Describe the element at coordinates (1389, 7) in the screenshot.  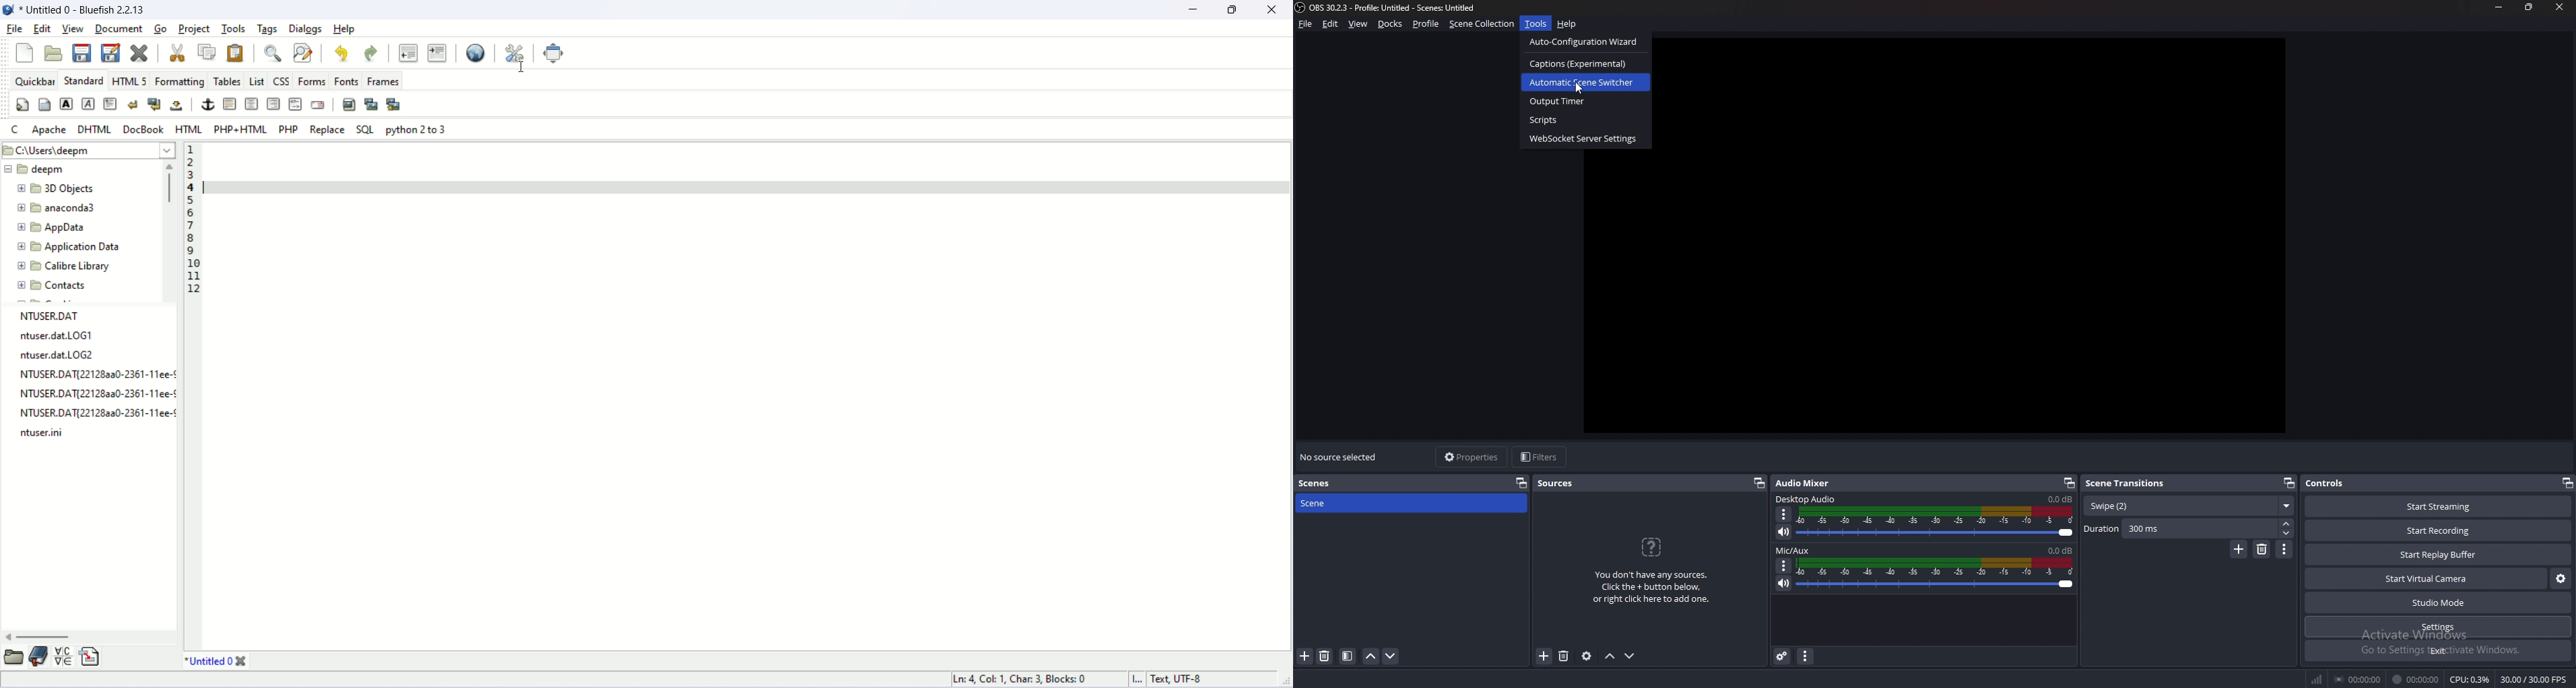
I see `title` at that location.